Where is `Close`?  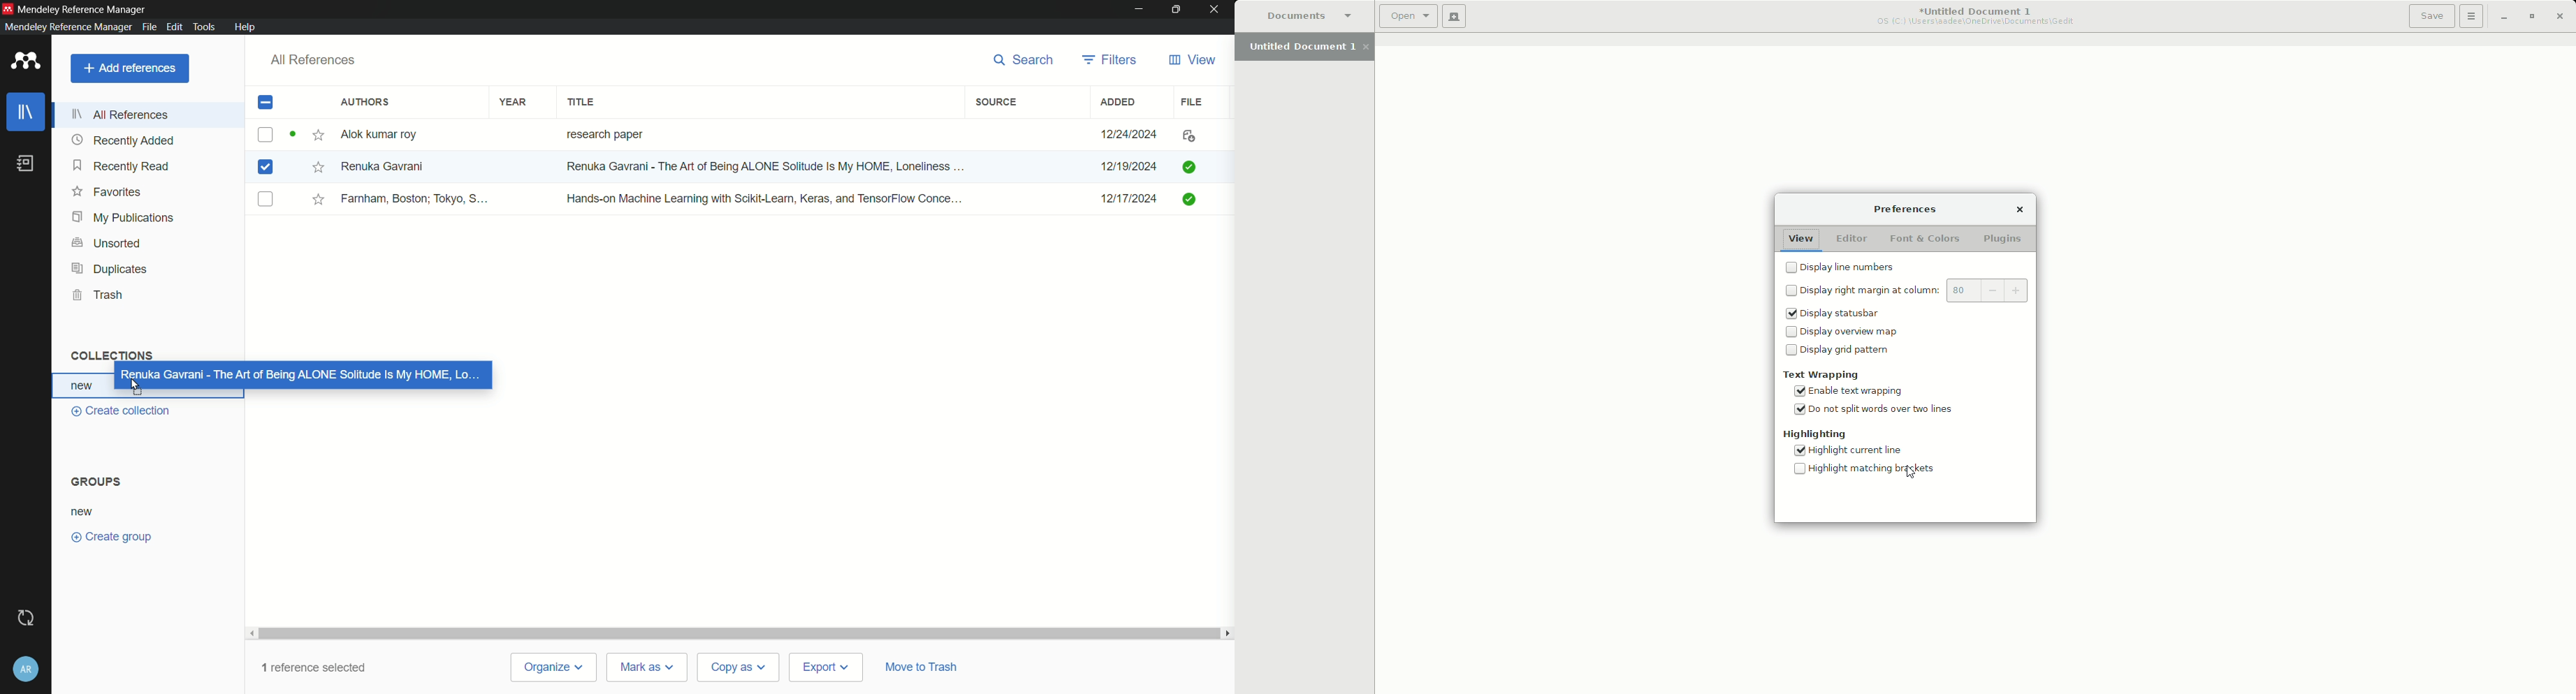 Close is located at coordinates (2562, 15).